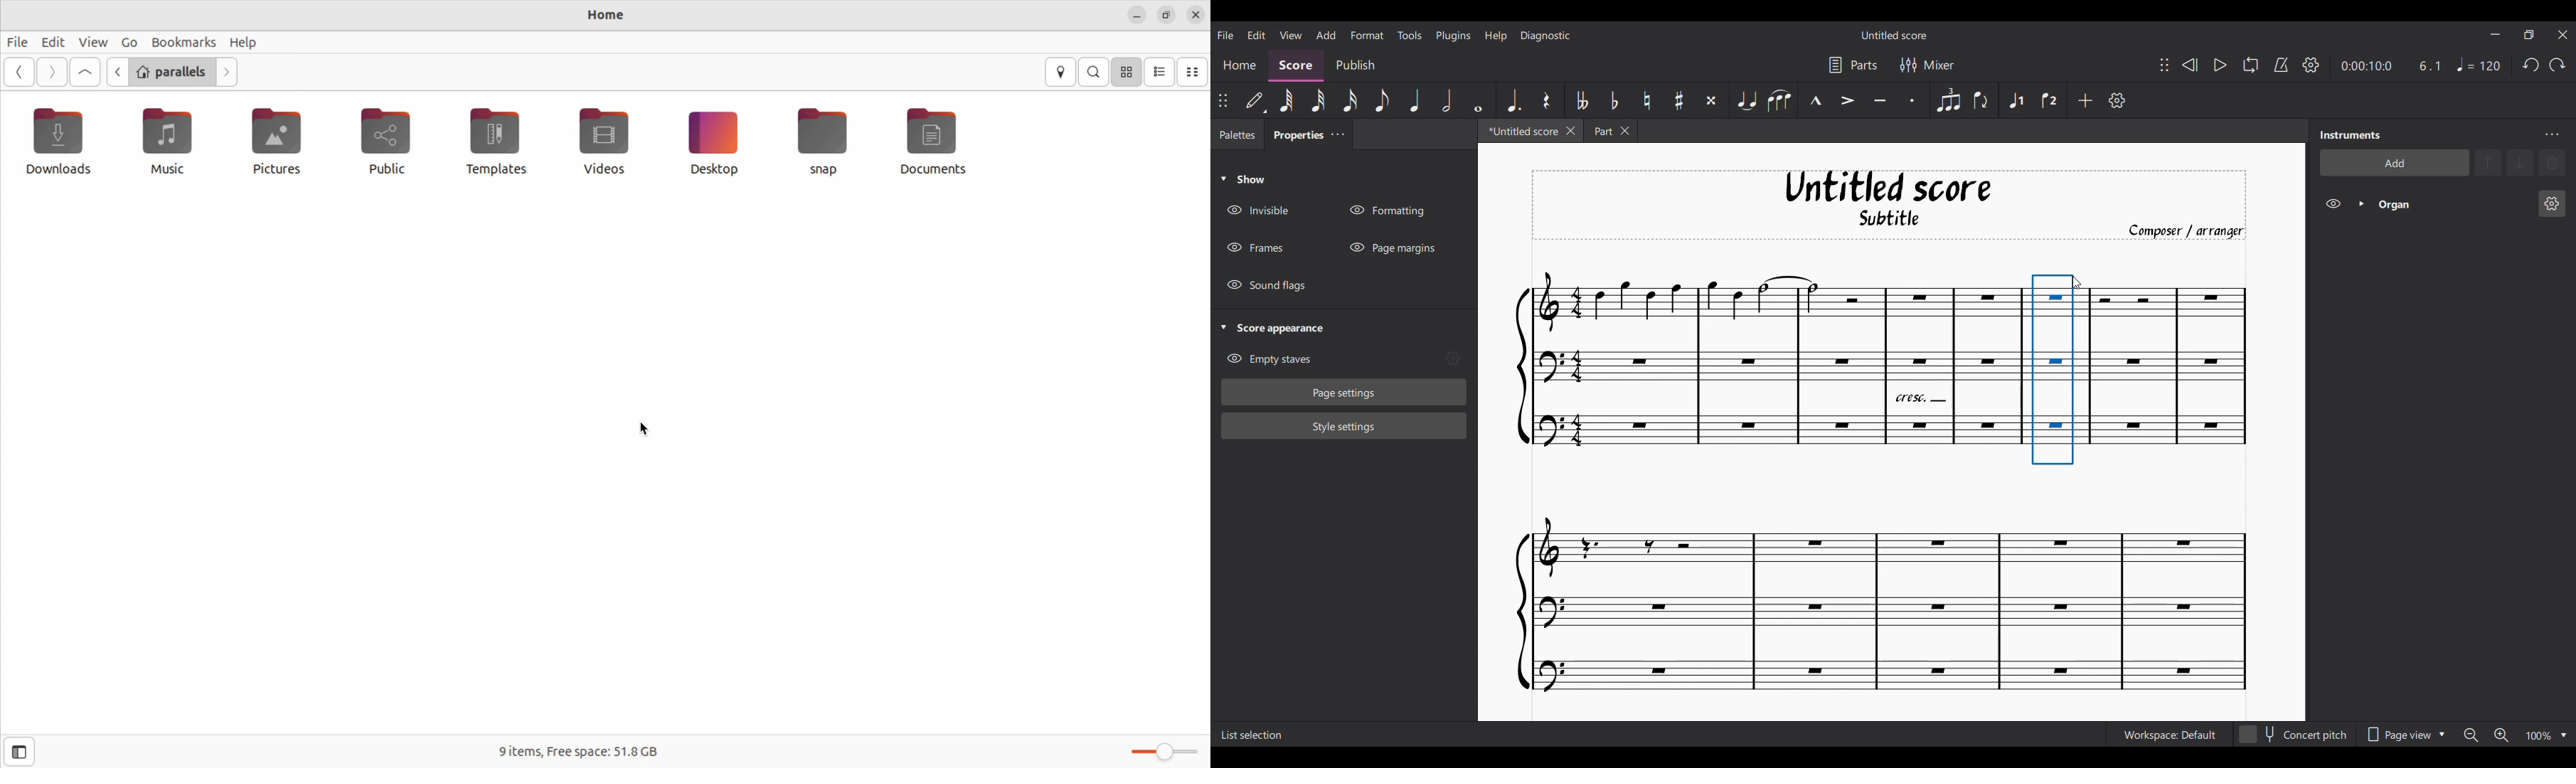 The height and width of the screenshot is (784, 2576). What do you see at coordinates (1225, 34) in the screenshot?
I see `File menu` at bounding box center [1225, 34].